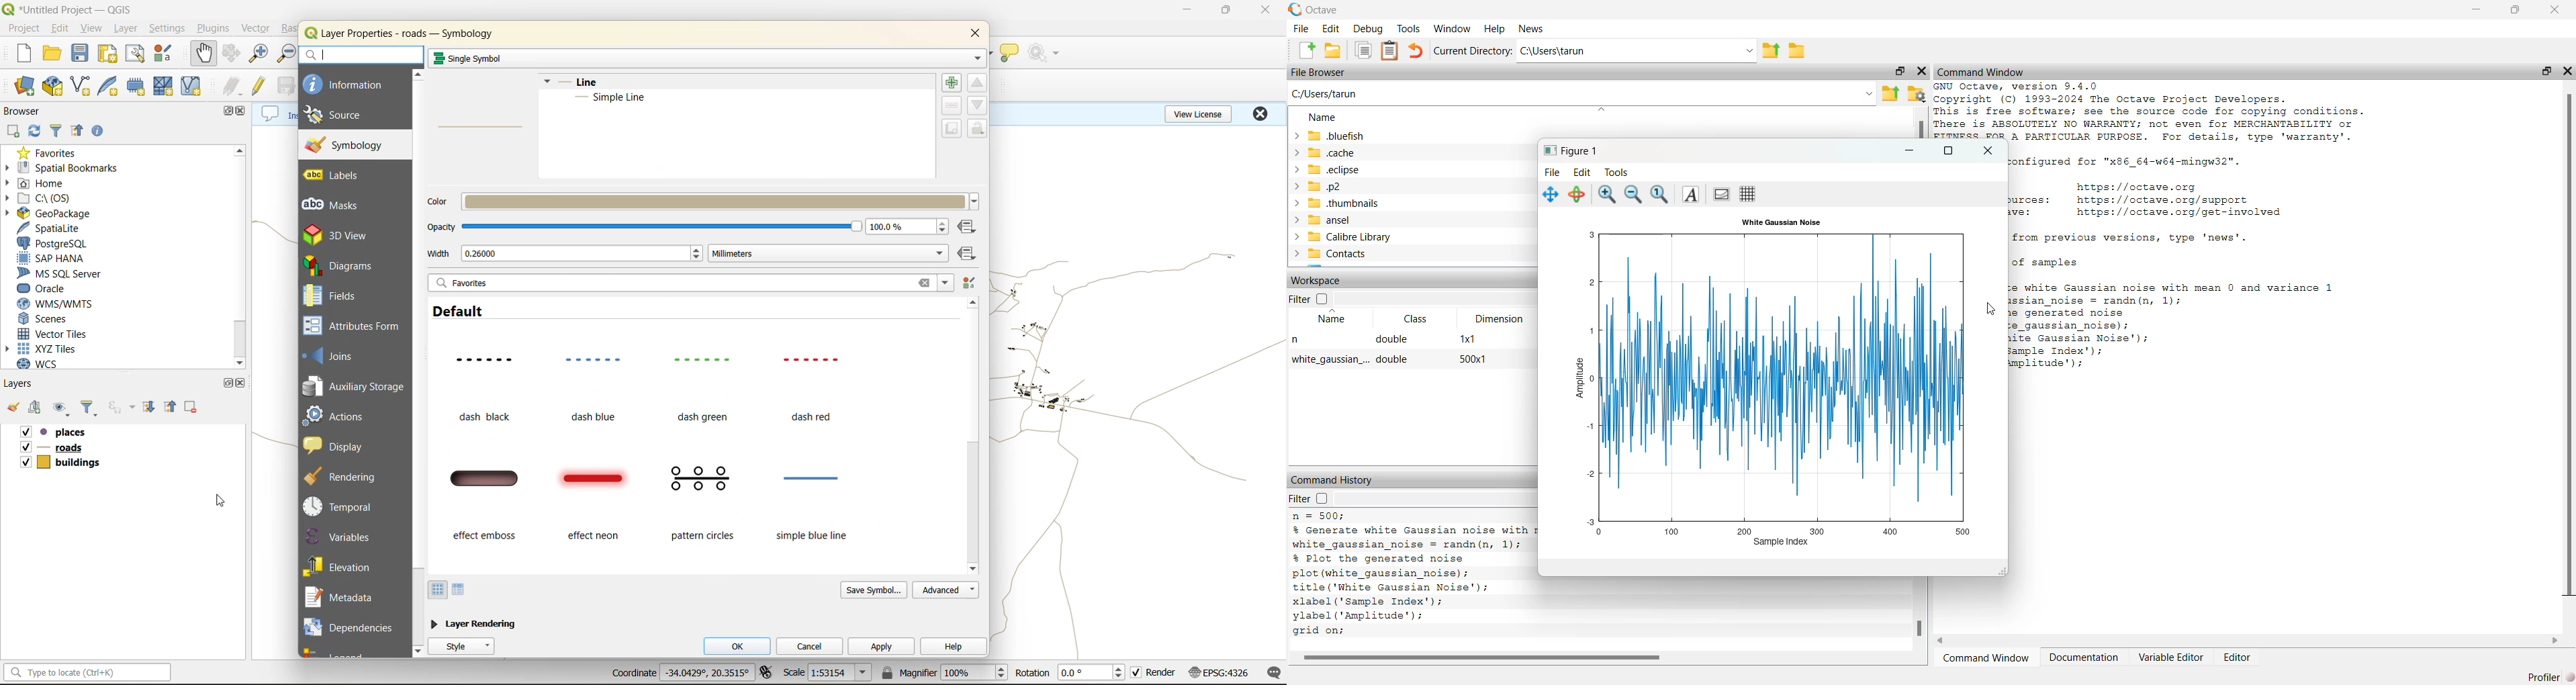  I want to click on Dimension, so click(1502, 319).